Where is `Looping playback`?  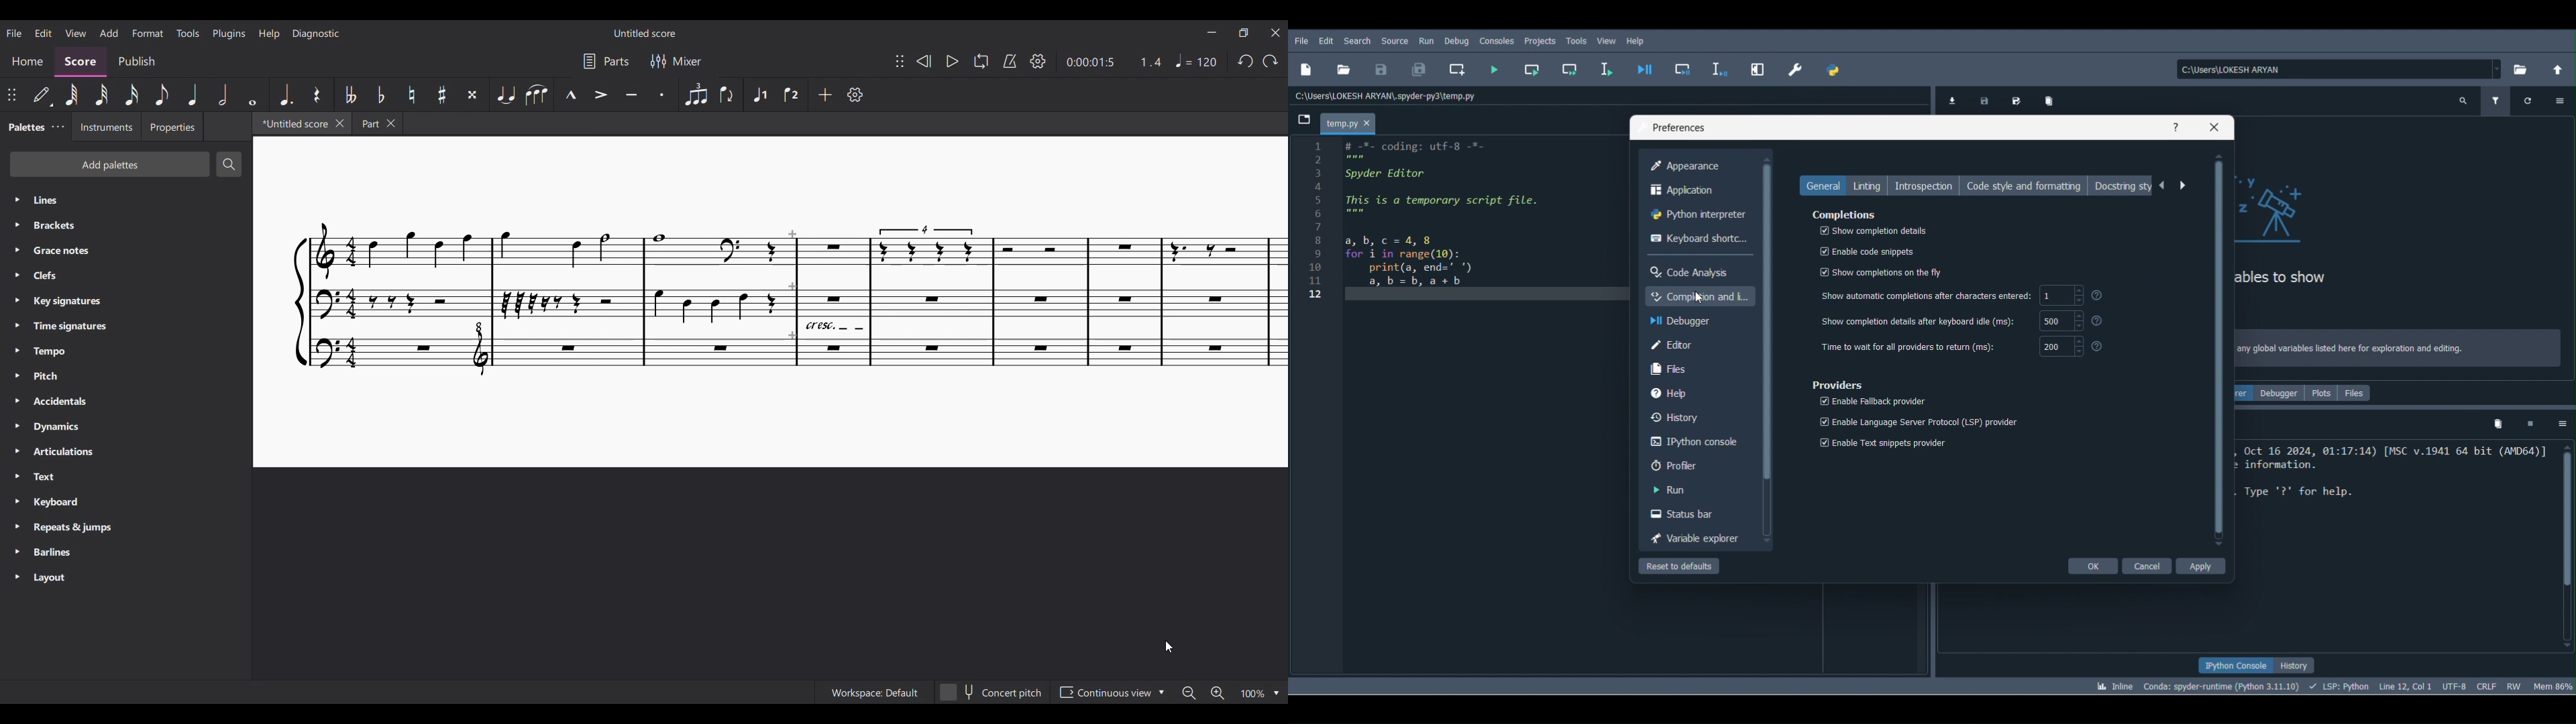
Looping playback is located at coordinates (980, 61).